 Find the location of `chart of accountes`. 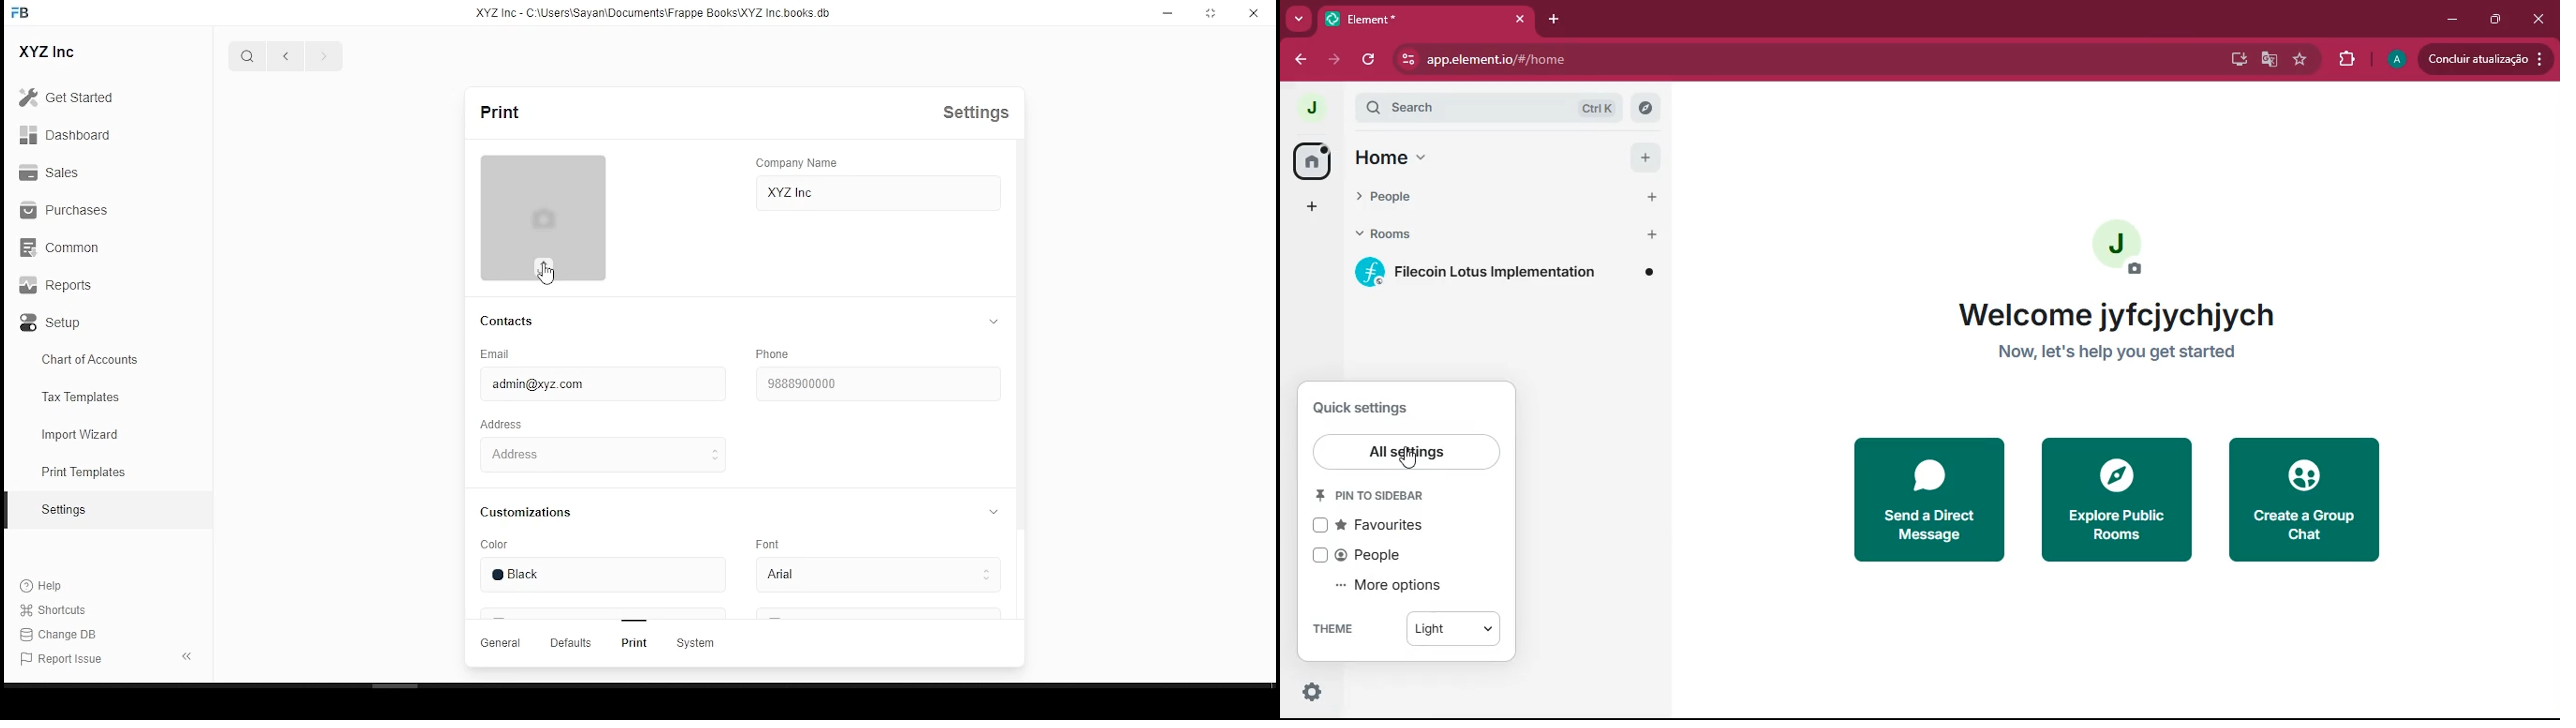

chart of accountes is located at coordinates (95, 360).